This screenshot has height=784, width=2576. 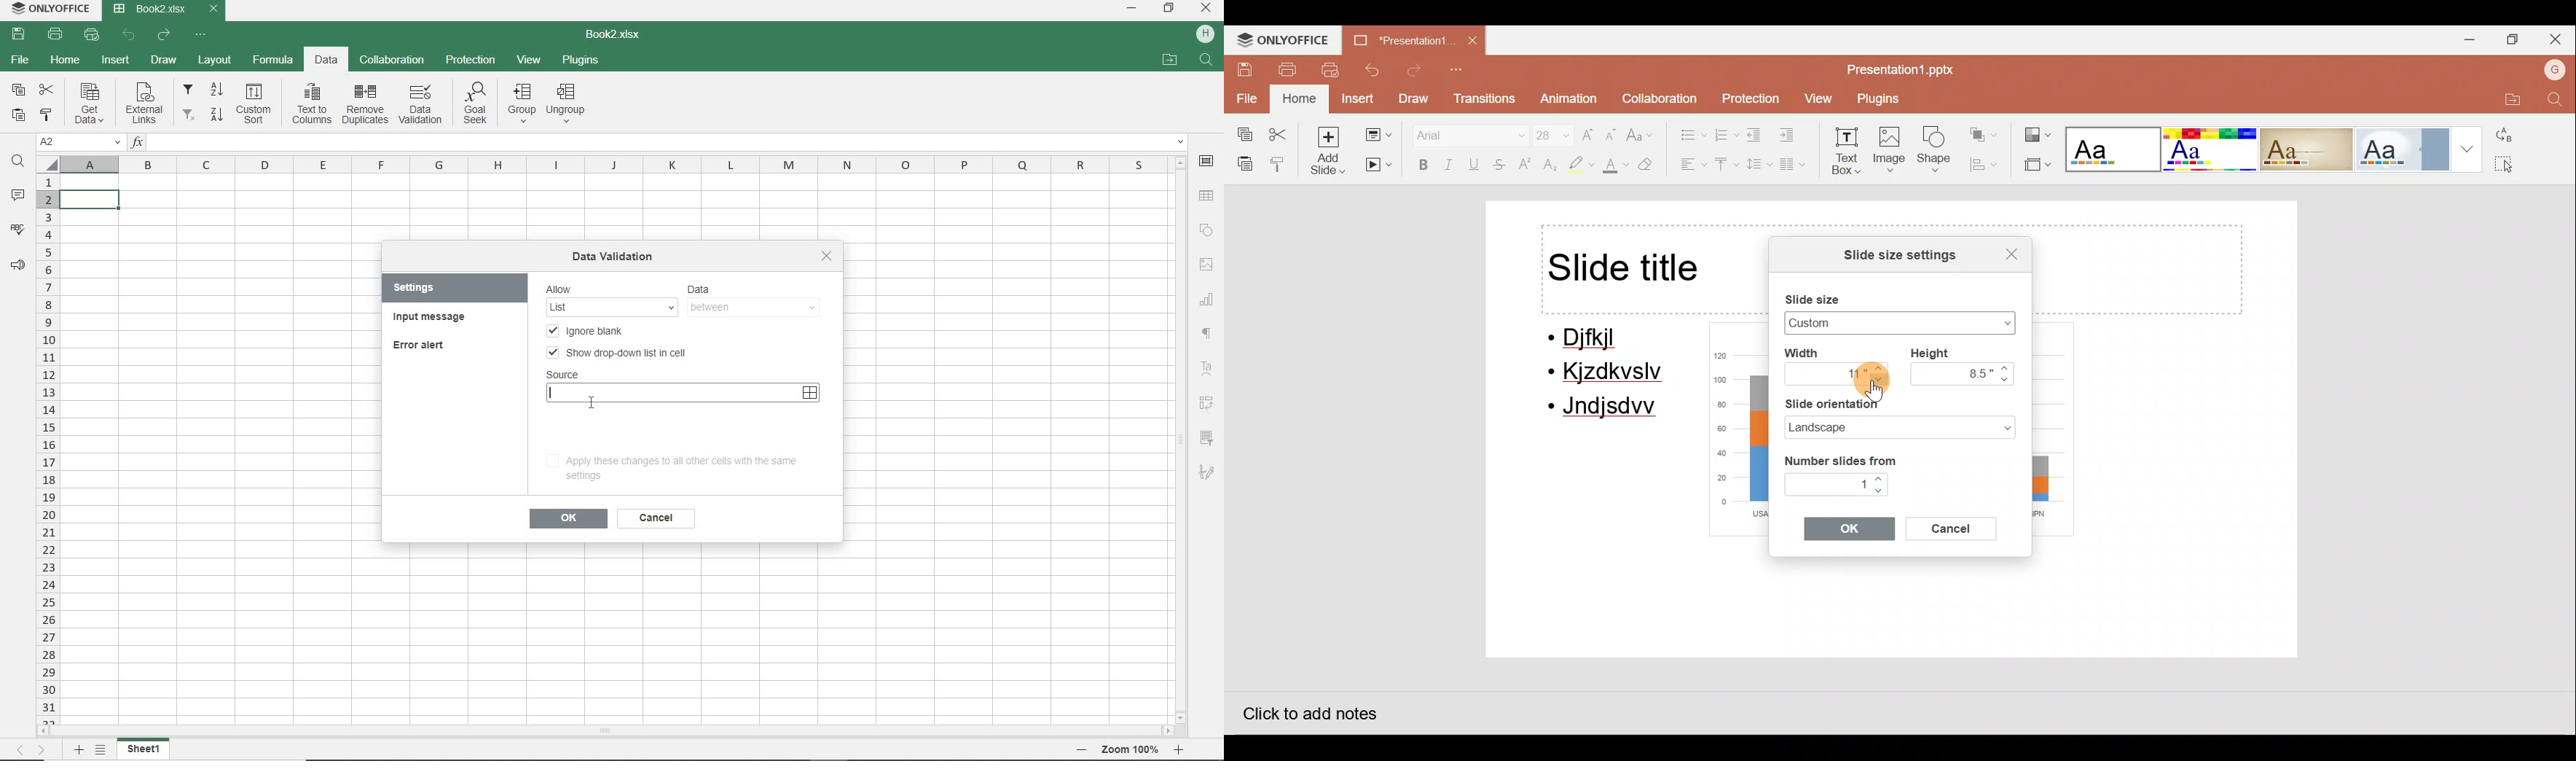 What do you see at coordinates (1994, 426) in the screenshot?
I see `Slide orientation dropdown` at bounding box center [1994, 426].